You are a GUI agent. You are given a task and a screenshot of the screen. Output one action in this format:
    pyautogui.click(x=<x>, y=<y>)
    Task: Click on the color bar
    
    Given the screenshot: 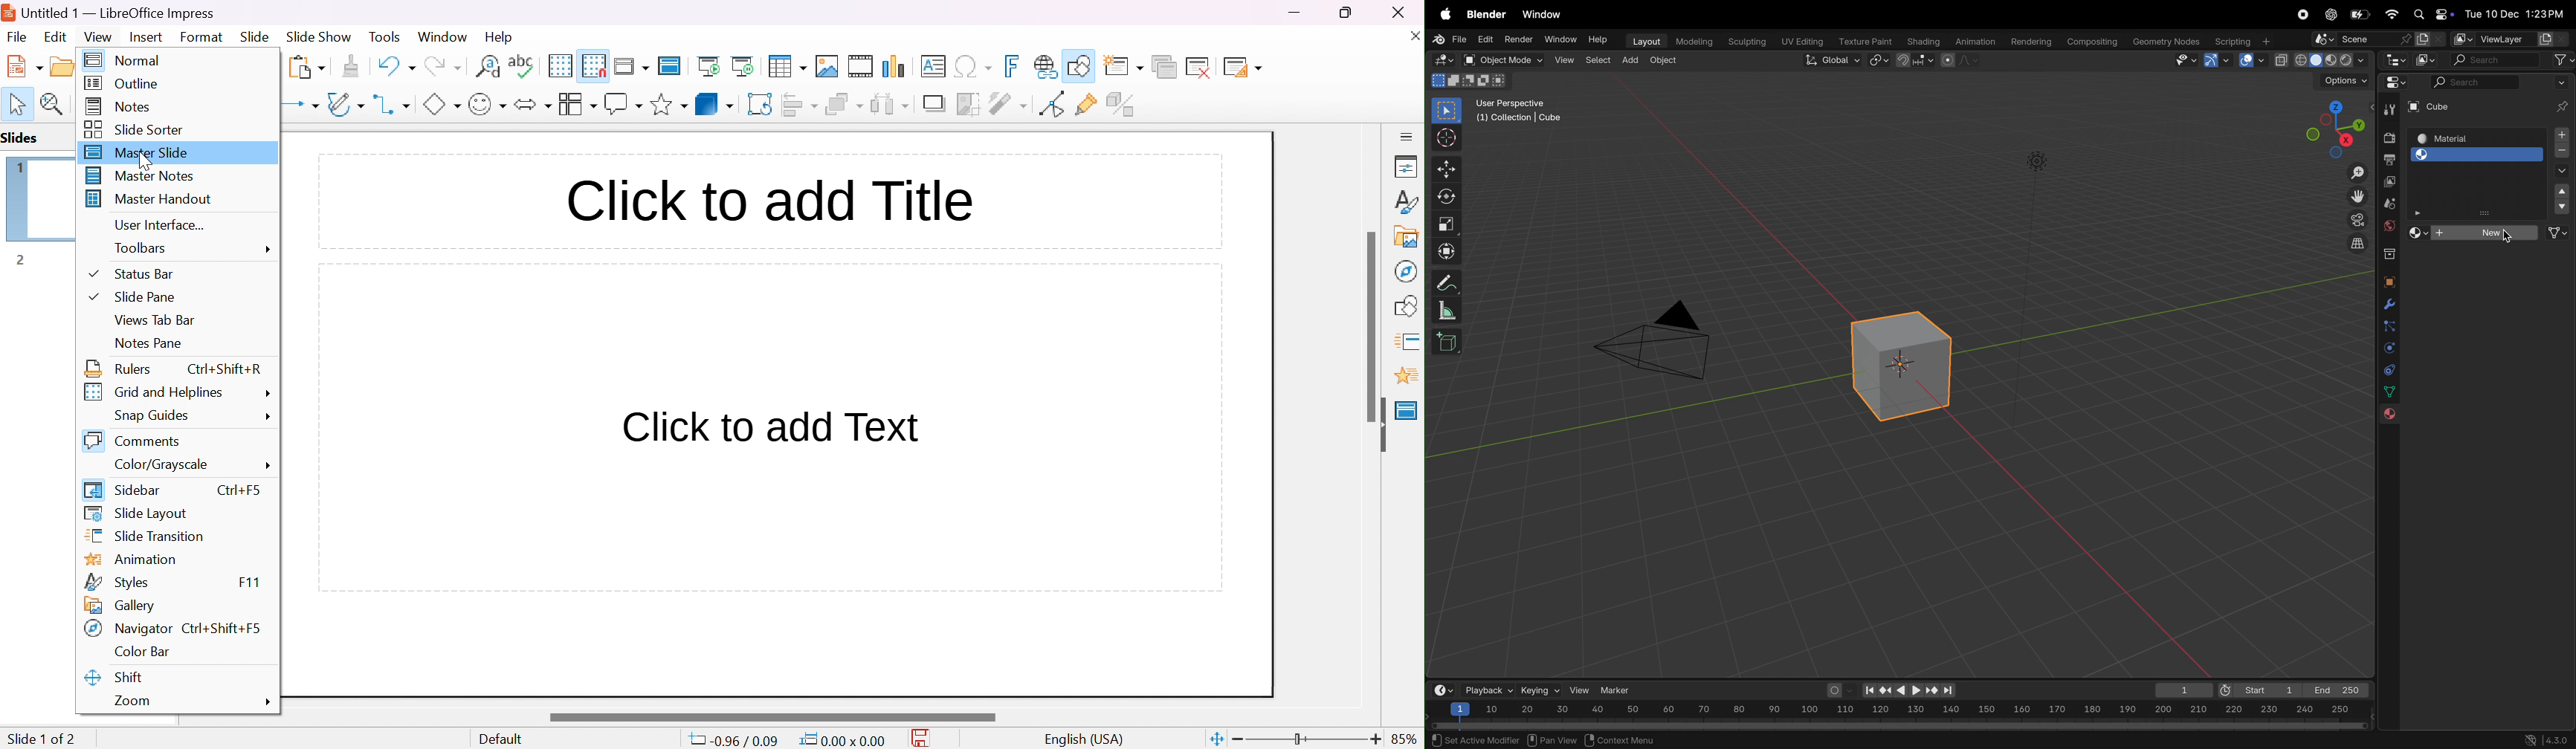 What is the action you would take?
    pyautogui.click(x=141, y=652)
    